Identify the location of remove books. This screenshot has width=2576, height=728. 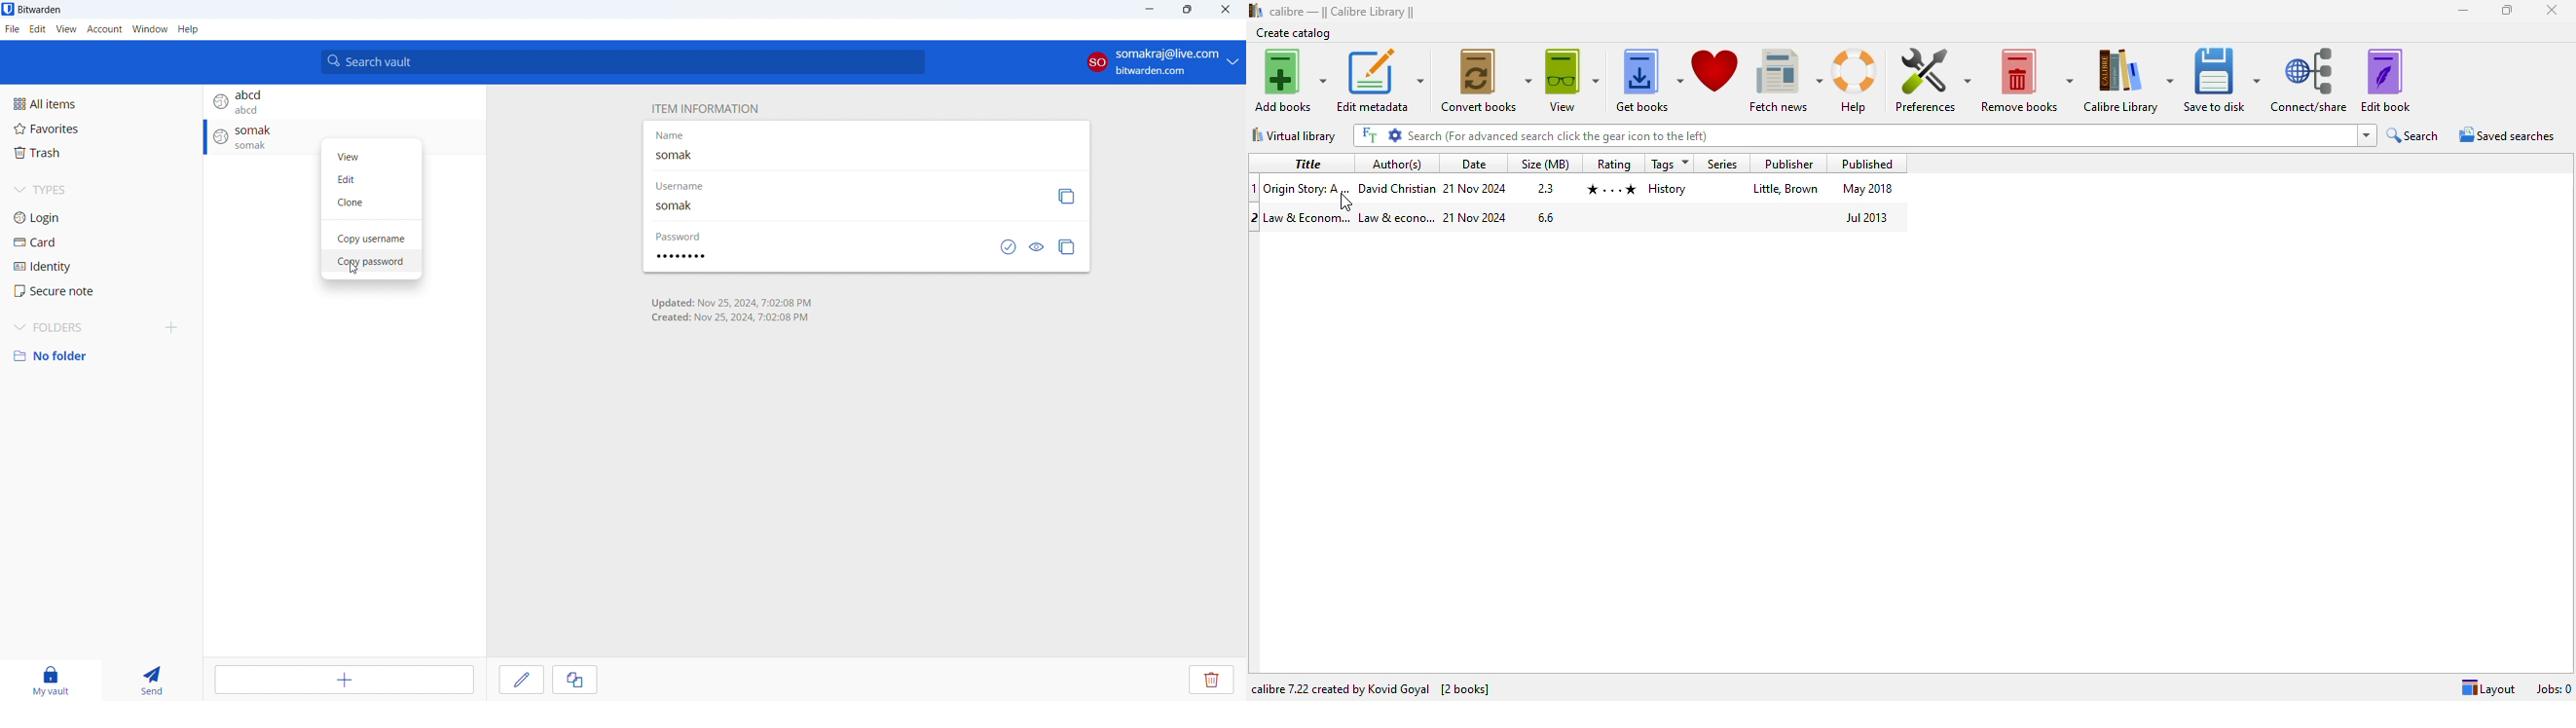
(2026, 81).